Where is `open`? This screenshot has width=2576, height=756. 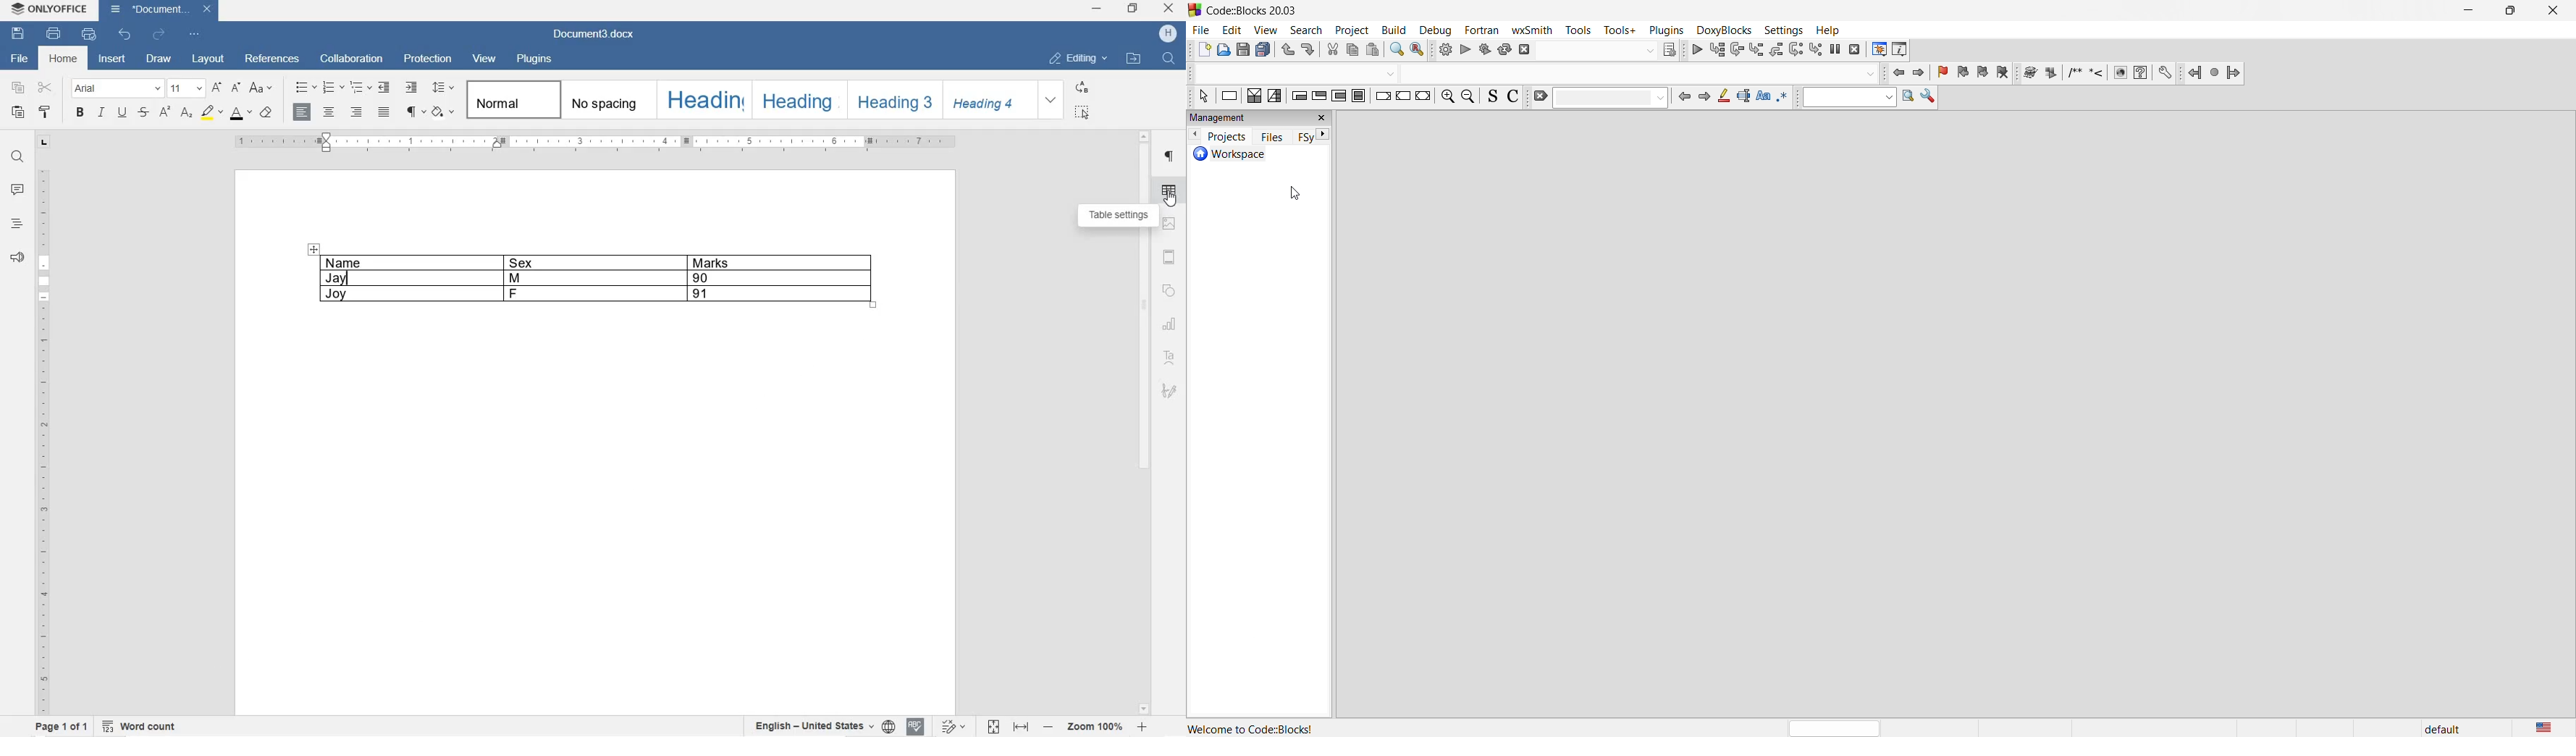
open is located at coordinates (1225, 51).